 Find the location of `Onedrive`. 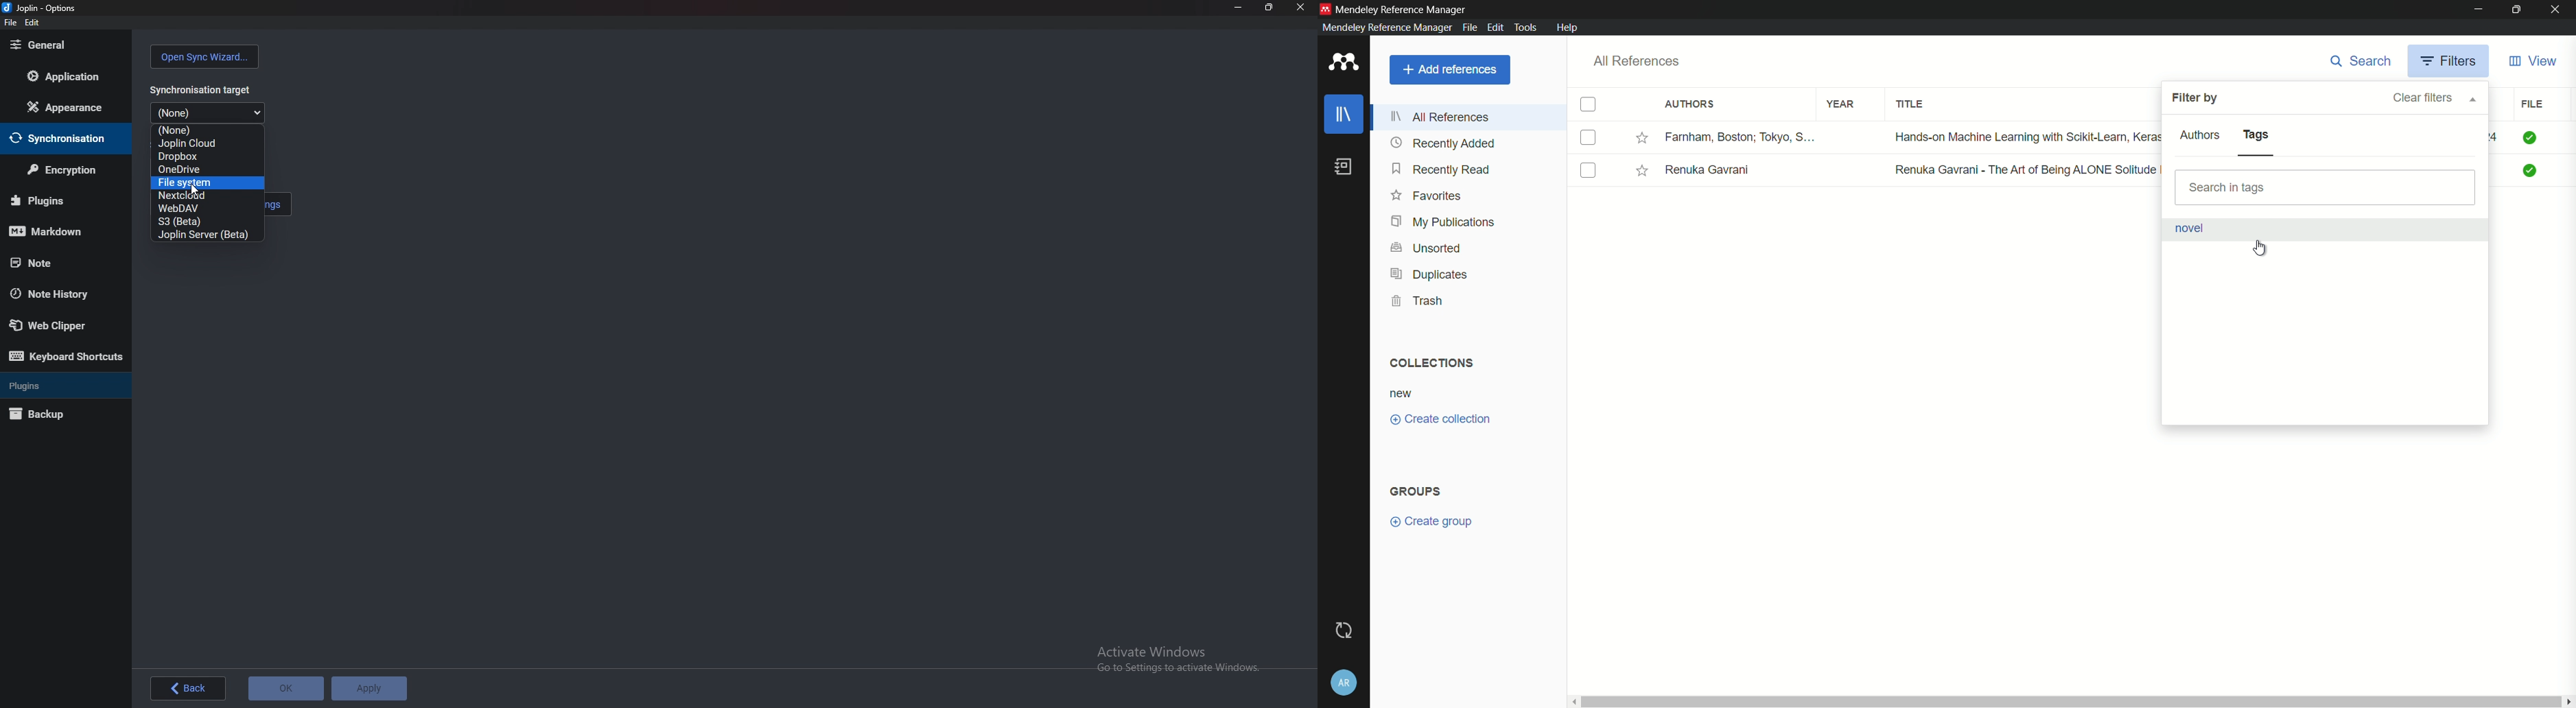

Onedrive is located at coordinates (207, 169).